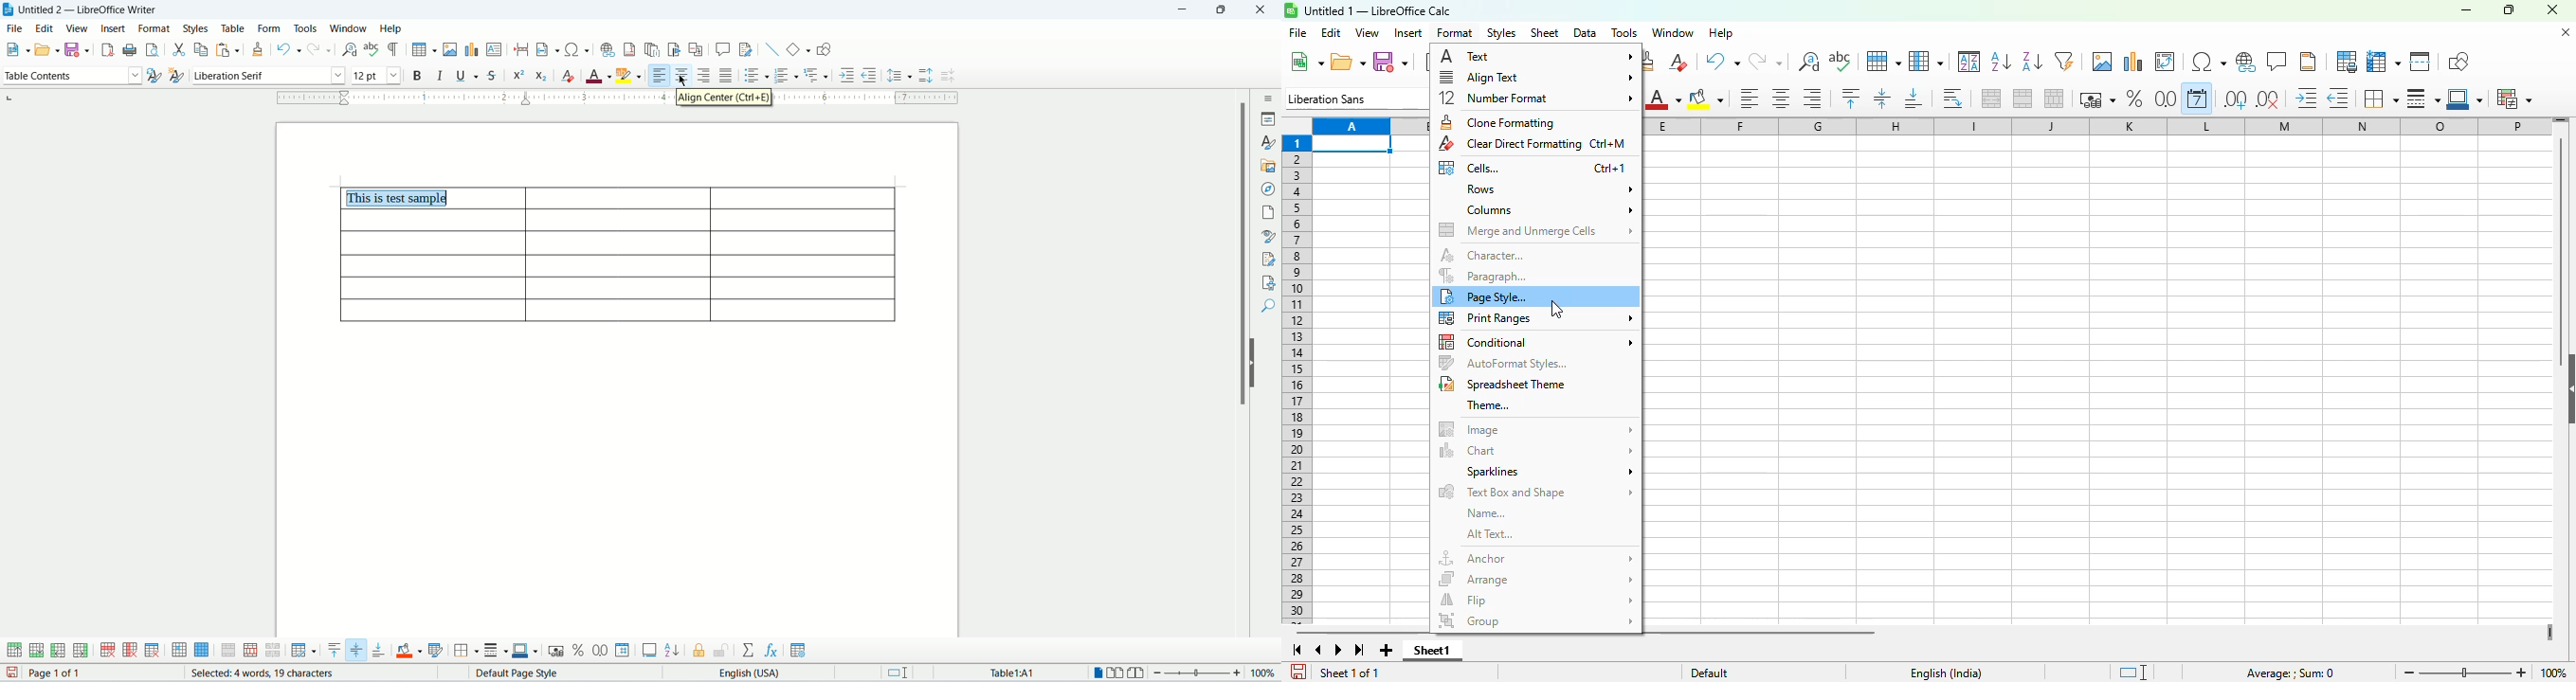  I want to click on increase indent, so click(848, 75).